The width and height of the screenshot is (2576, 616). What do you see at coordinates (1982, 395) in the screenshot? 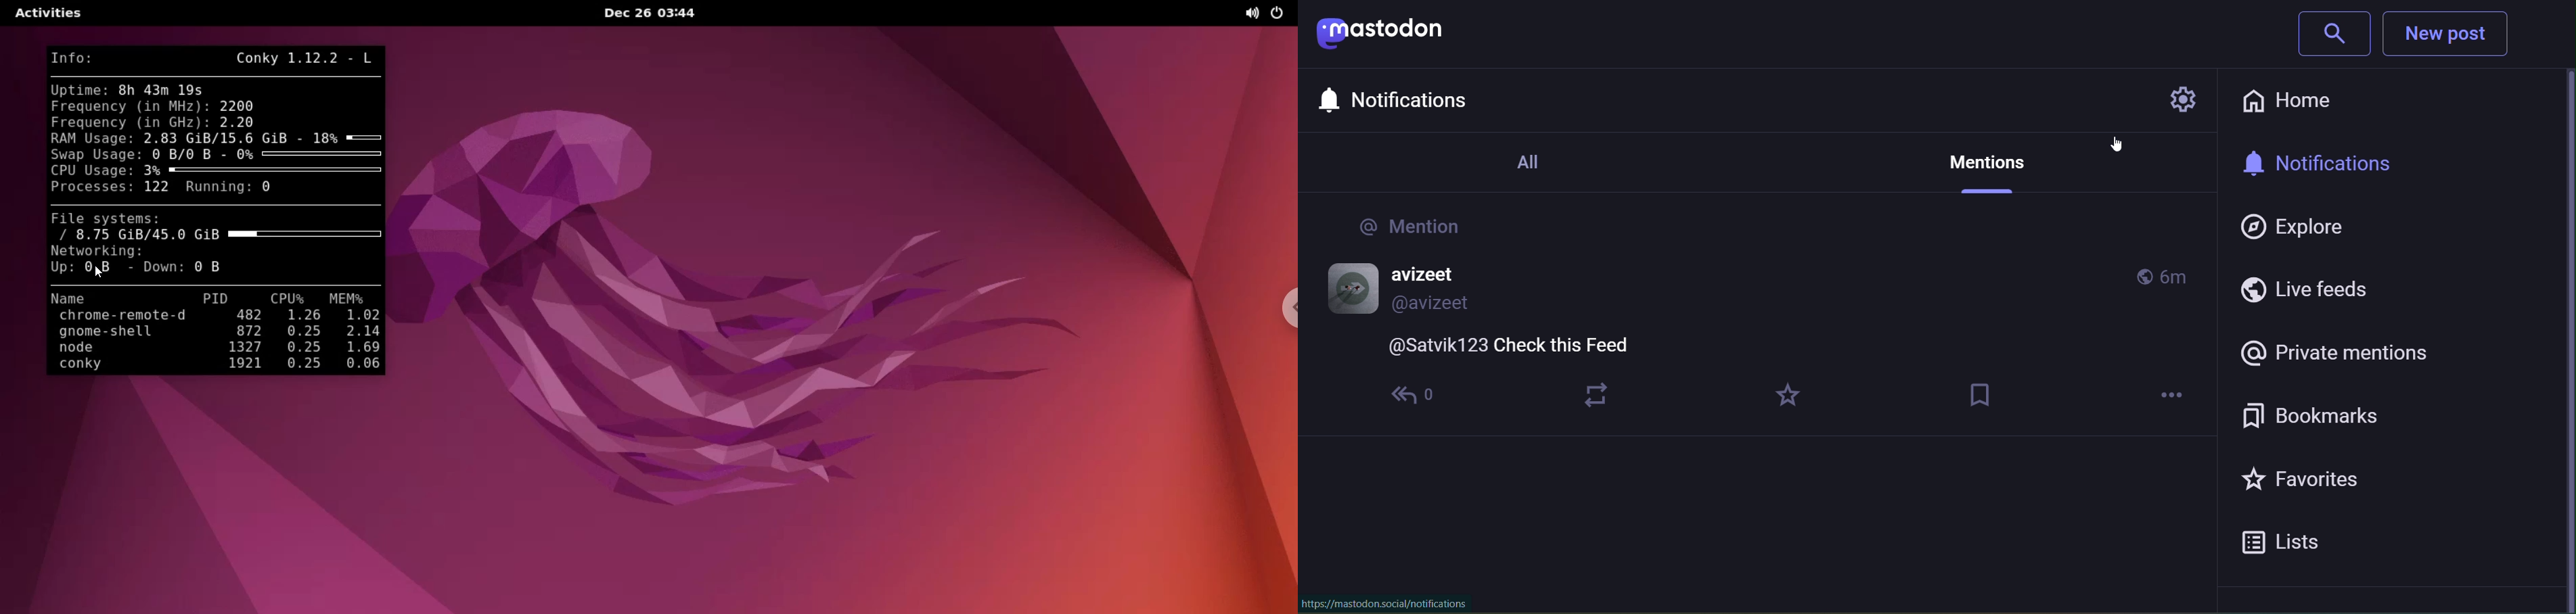
I see `bookmark` at bounding box center [1982, 395].